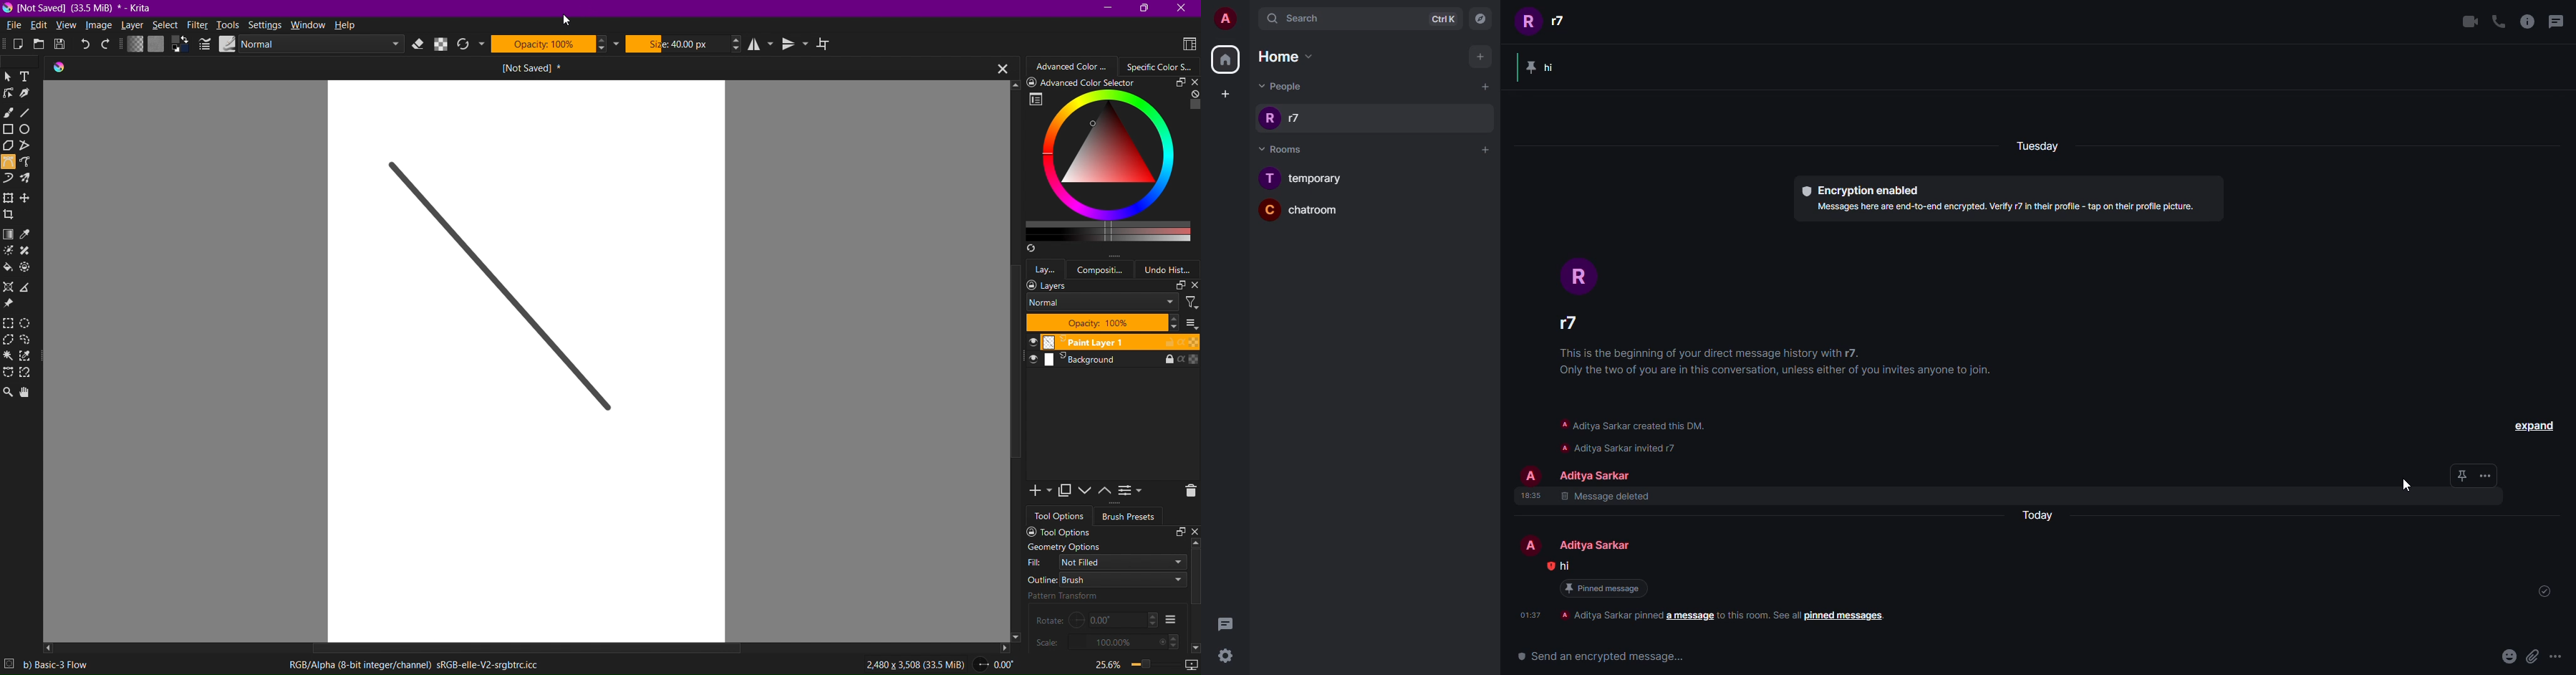 The height and width of the screenshot is (700, 2576). I want to click on Color Wheel, so click(1161, 66).